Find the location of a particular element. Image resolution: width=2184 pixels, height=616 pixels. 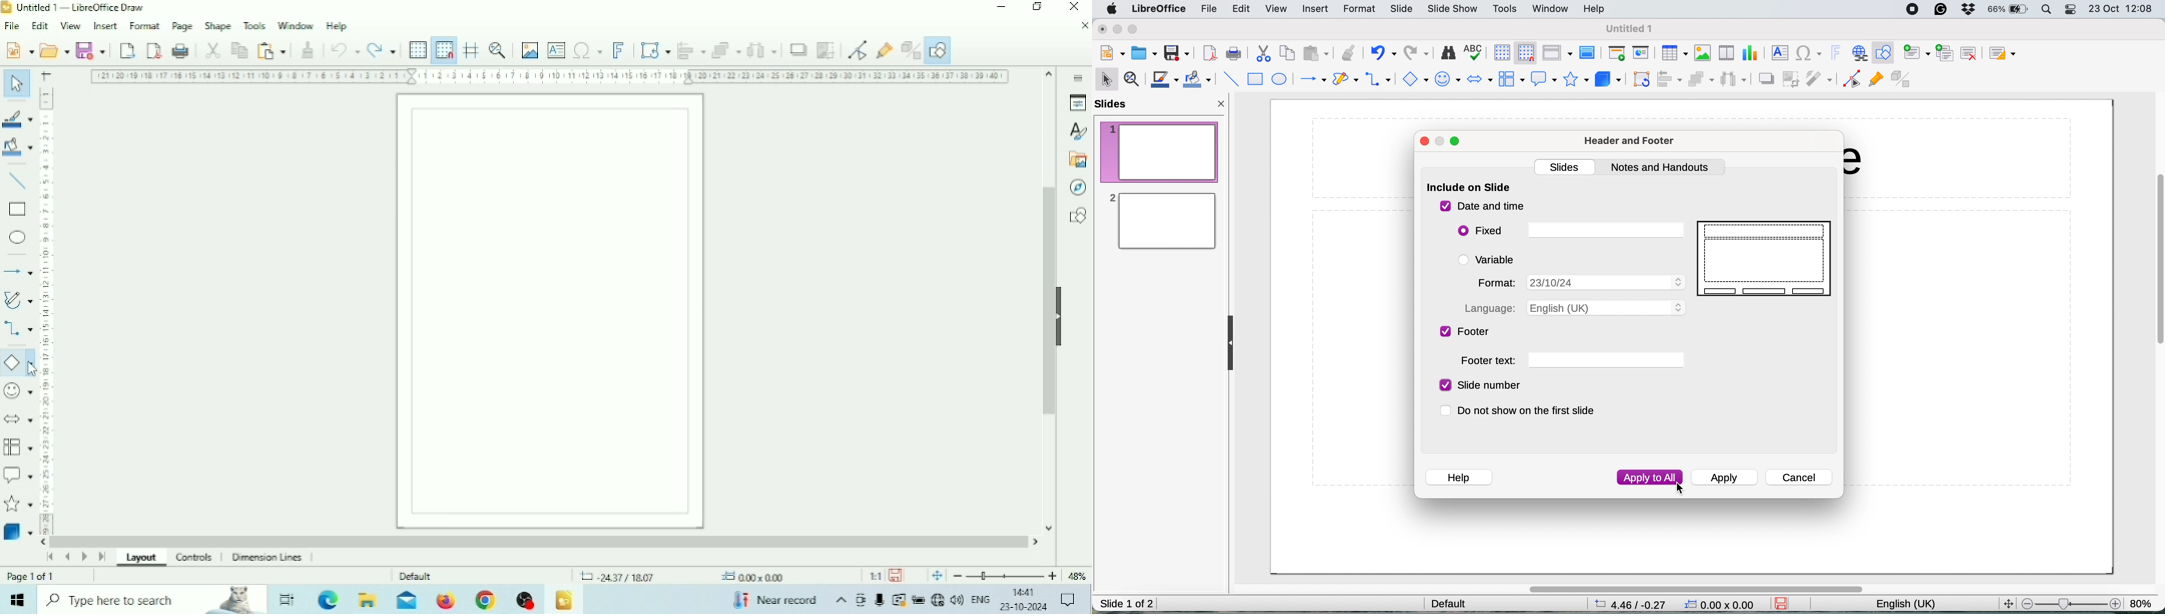

do no show on the first slide is located at coordinates (1525, 411).